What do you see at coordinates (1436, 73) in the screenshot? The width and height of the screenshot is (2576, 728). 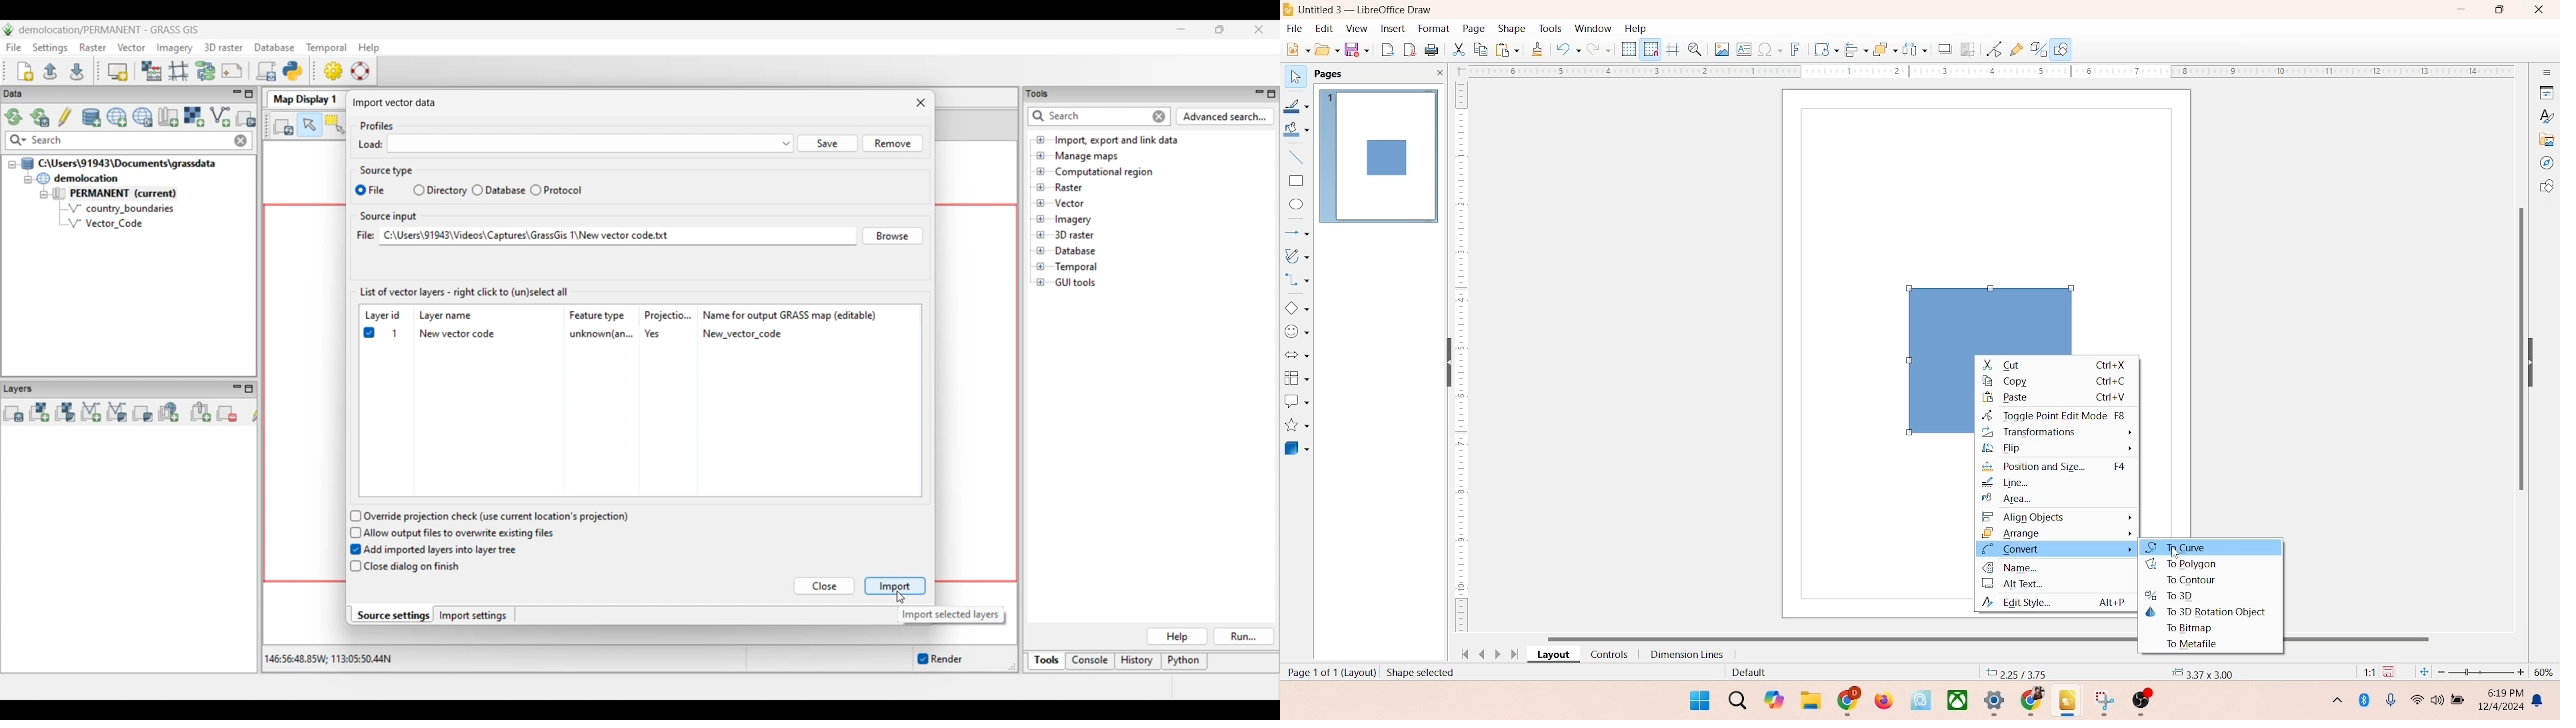 I see `close` at bounding box center [1436, 73].